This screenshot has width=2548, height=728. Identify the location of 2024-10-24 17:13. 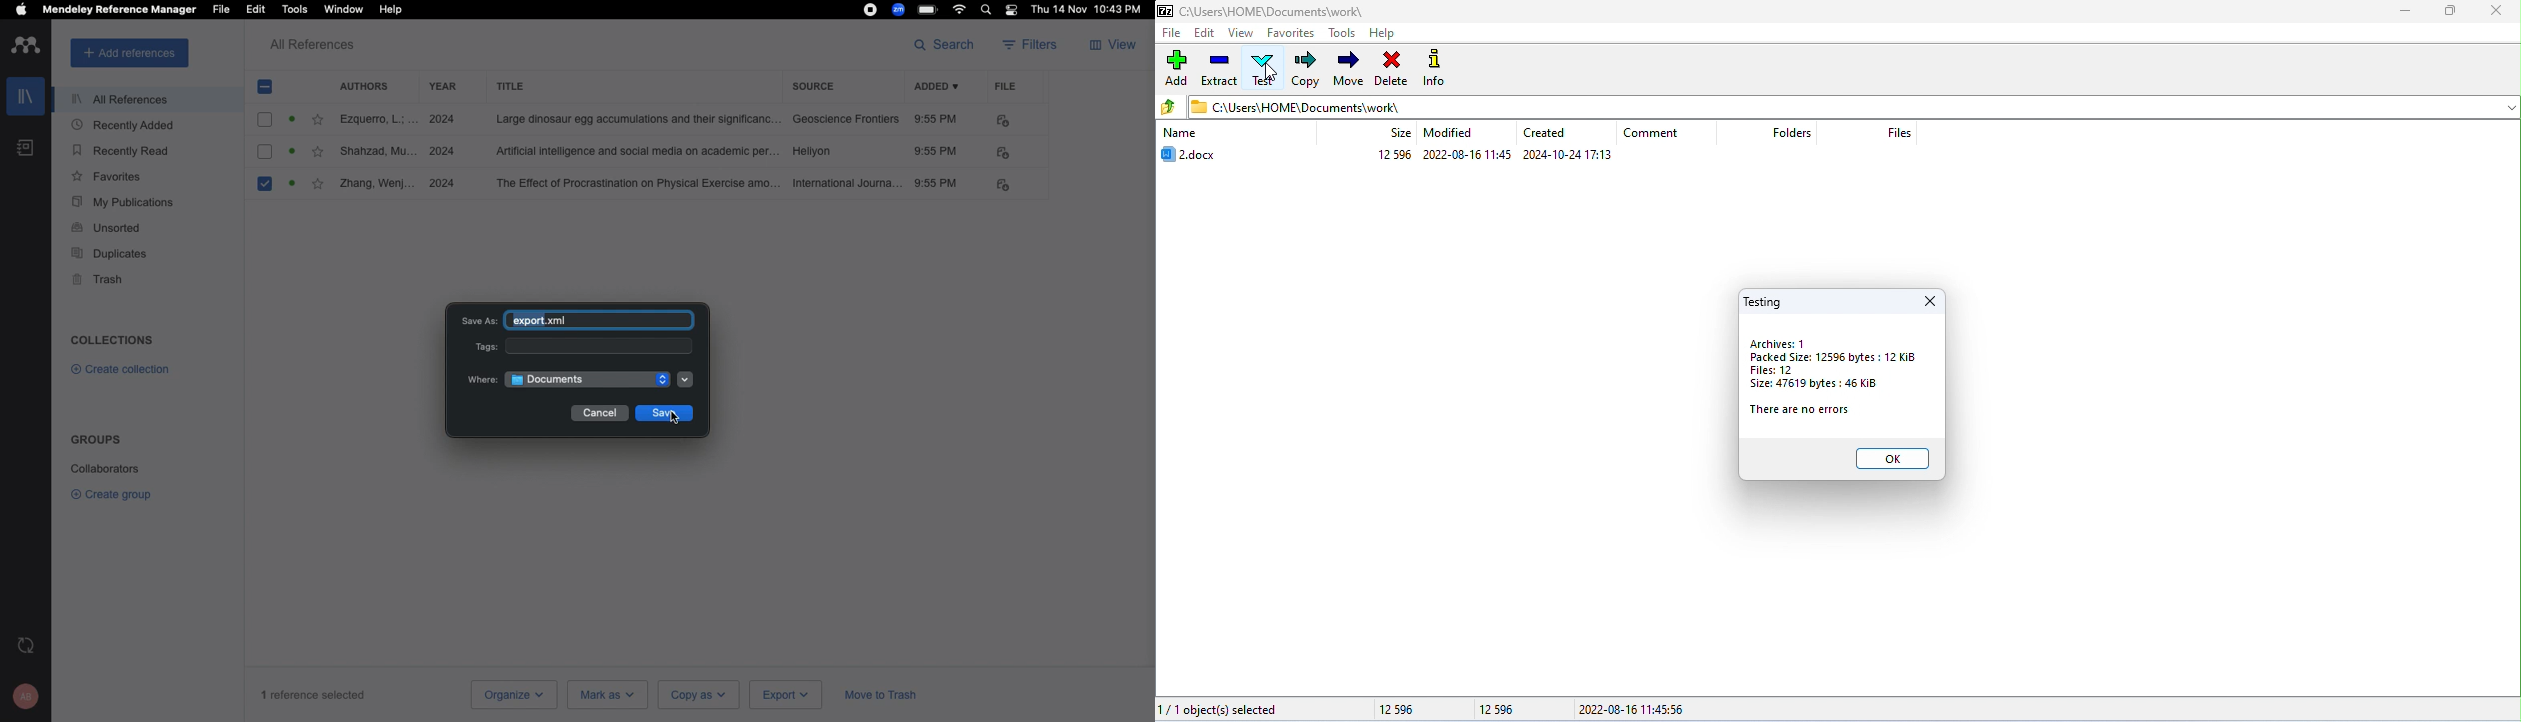
(1568, 155).